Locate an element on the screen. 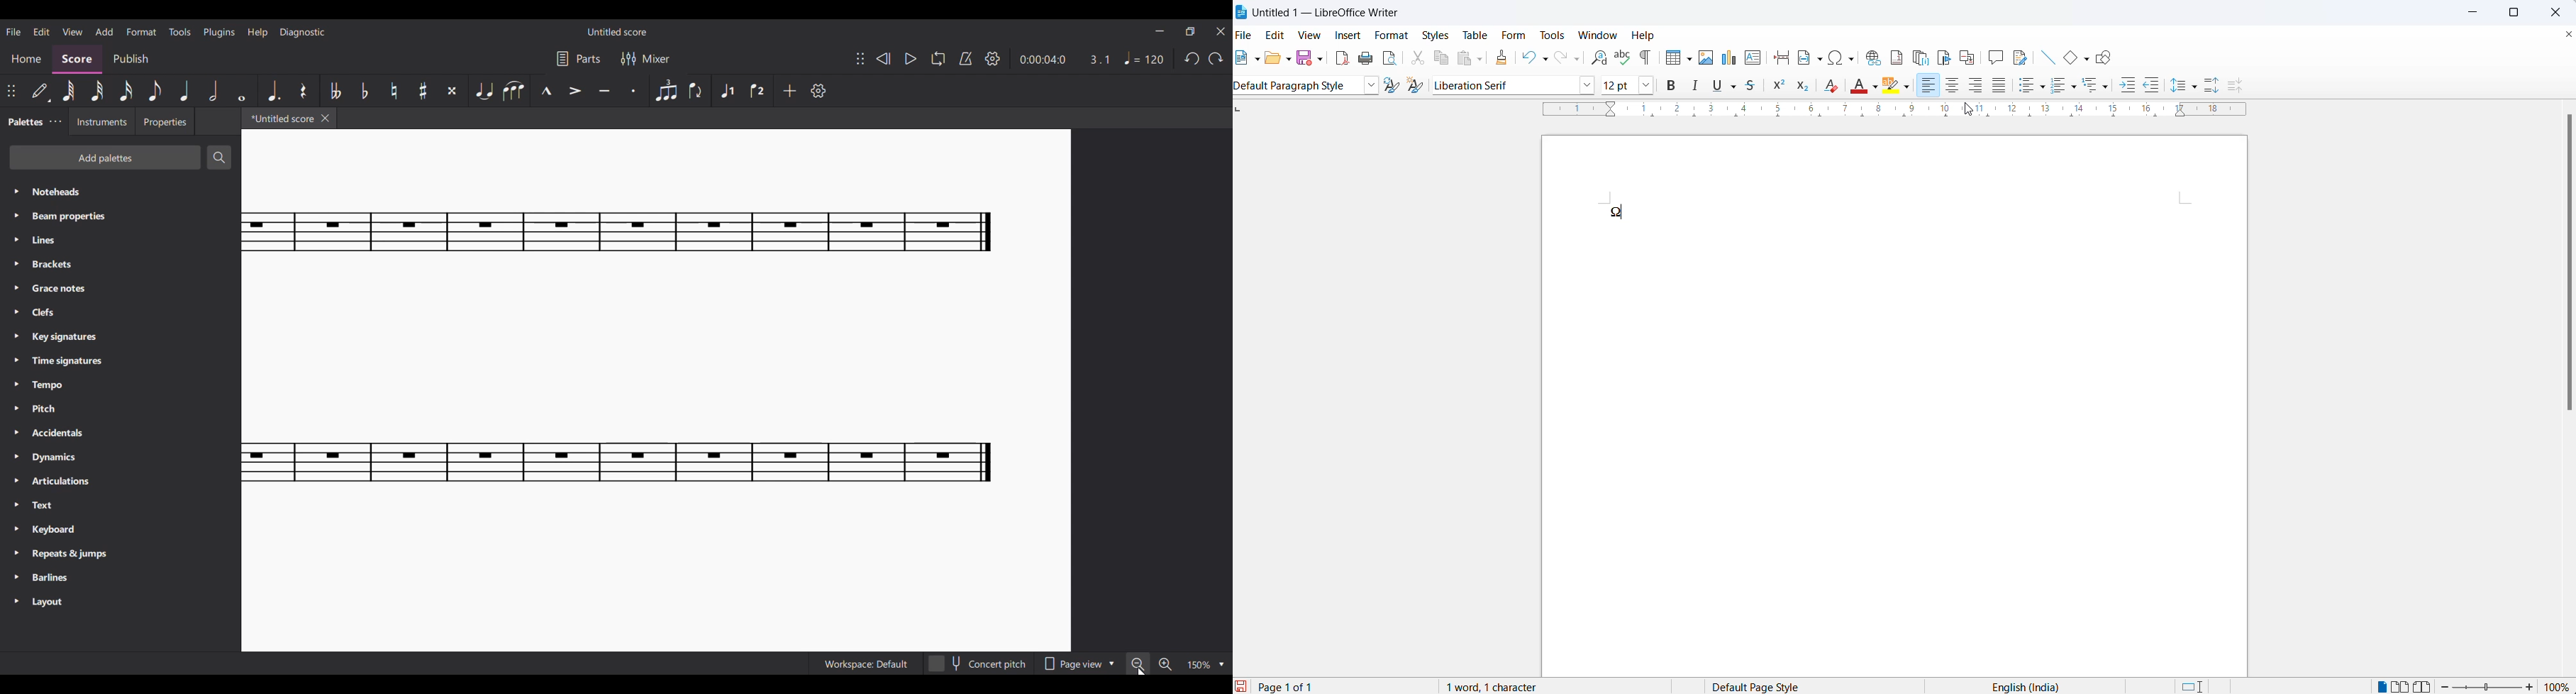 This screenshot has height=700, width=2576. paste options is located at coordinates (1483, 58).